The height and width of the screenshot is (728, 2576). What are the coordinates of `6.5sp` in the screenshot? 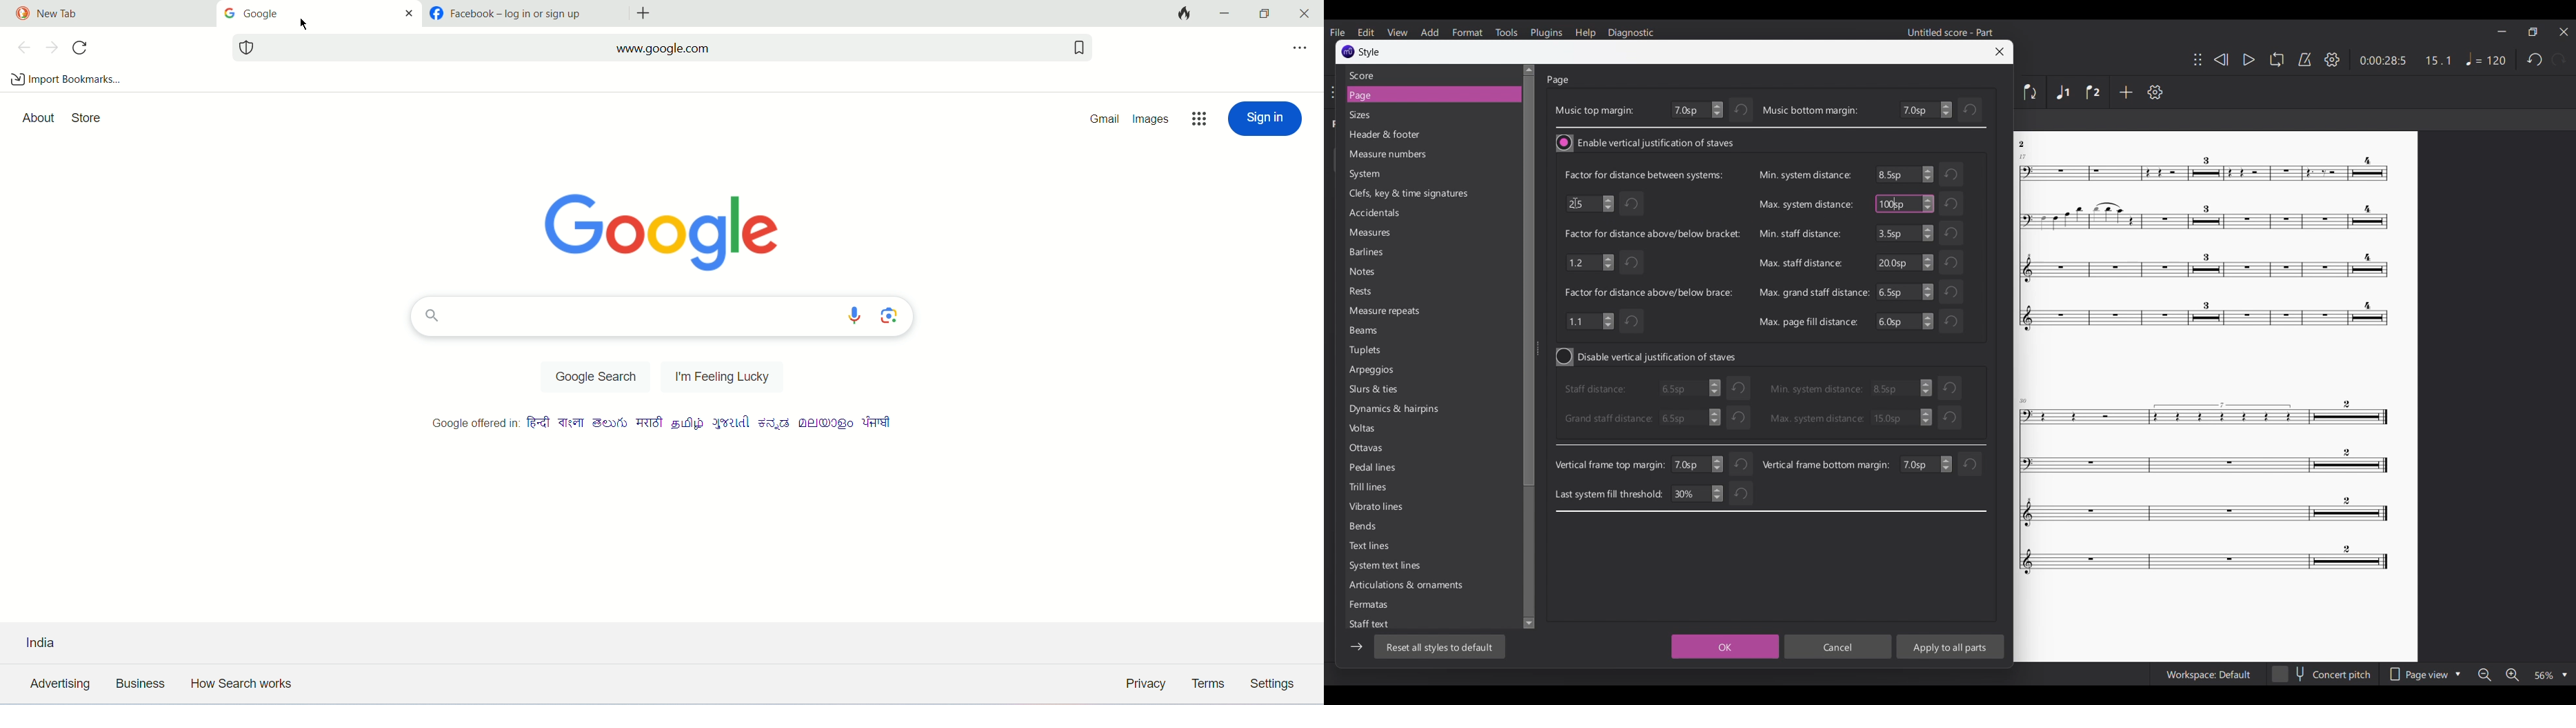 It's located at (1906, 292).